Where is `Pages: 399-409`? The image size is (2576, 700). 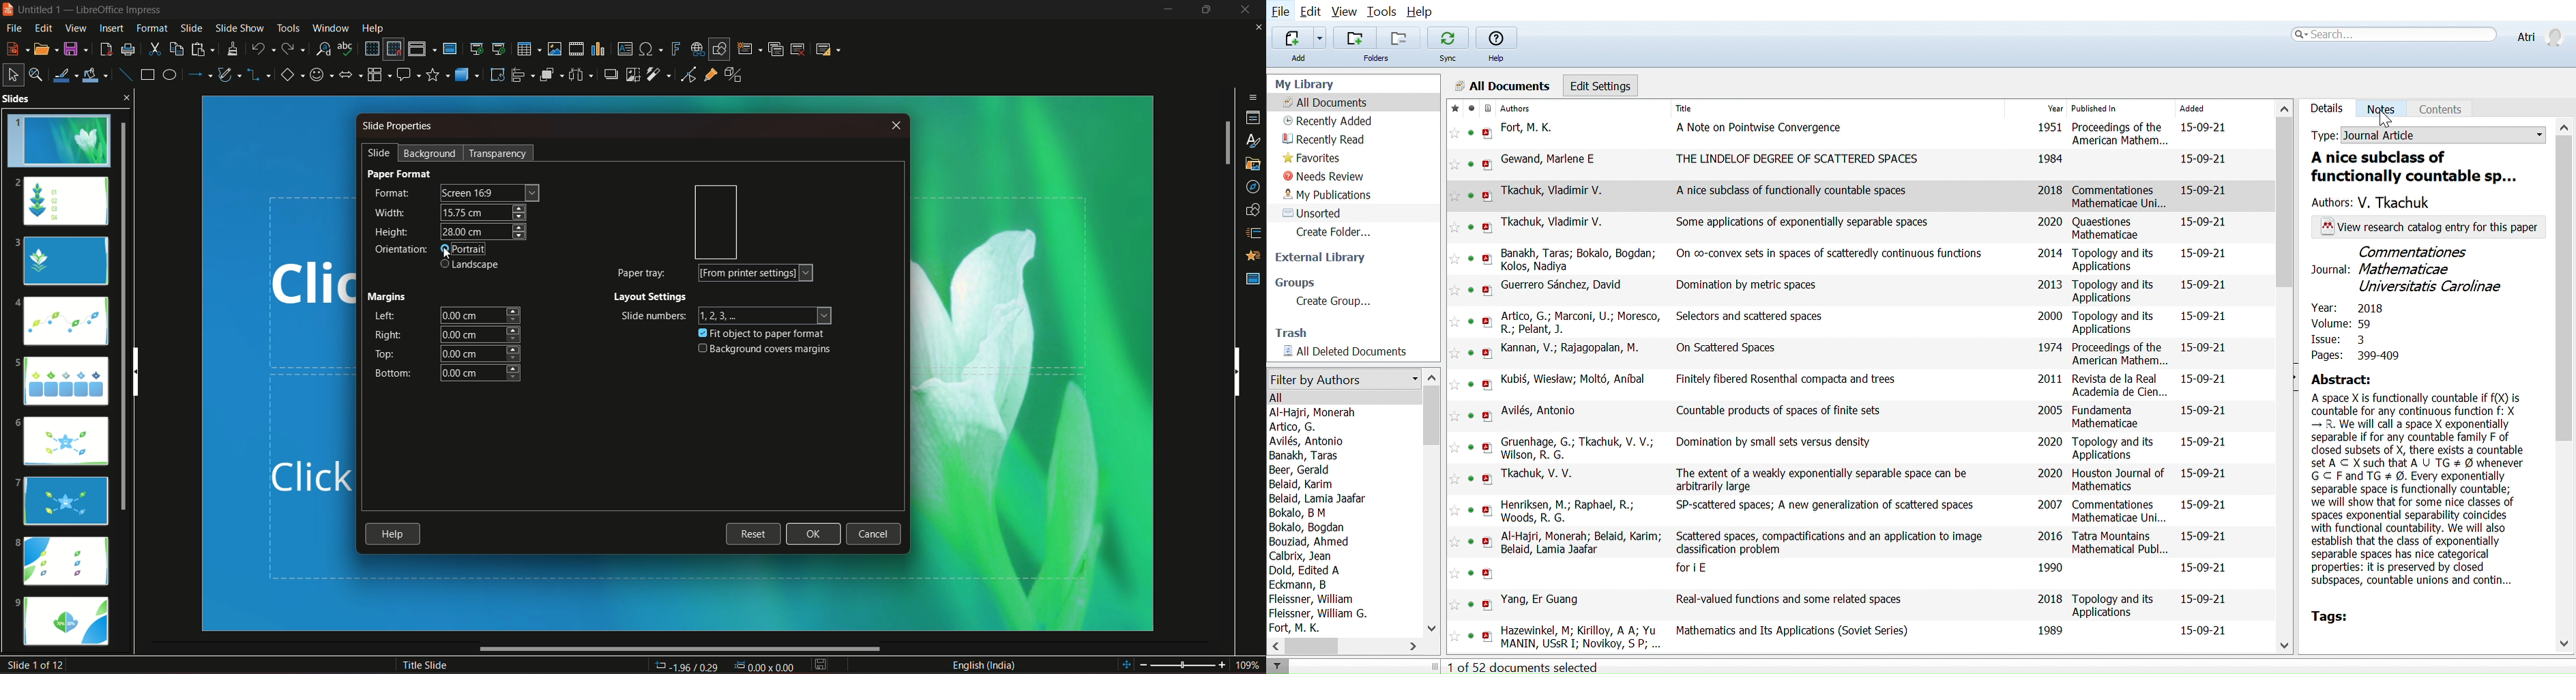
Pages: 399-409 is located at coordinates (2358, 357).